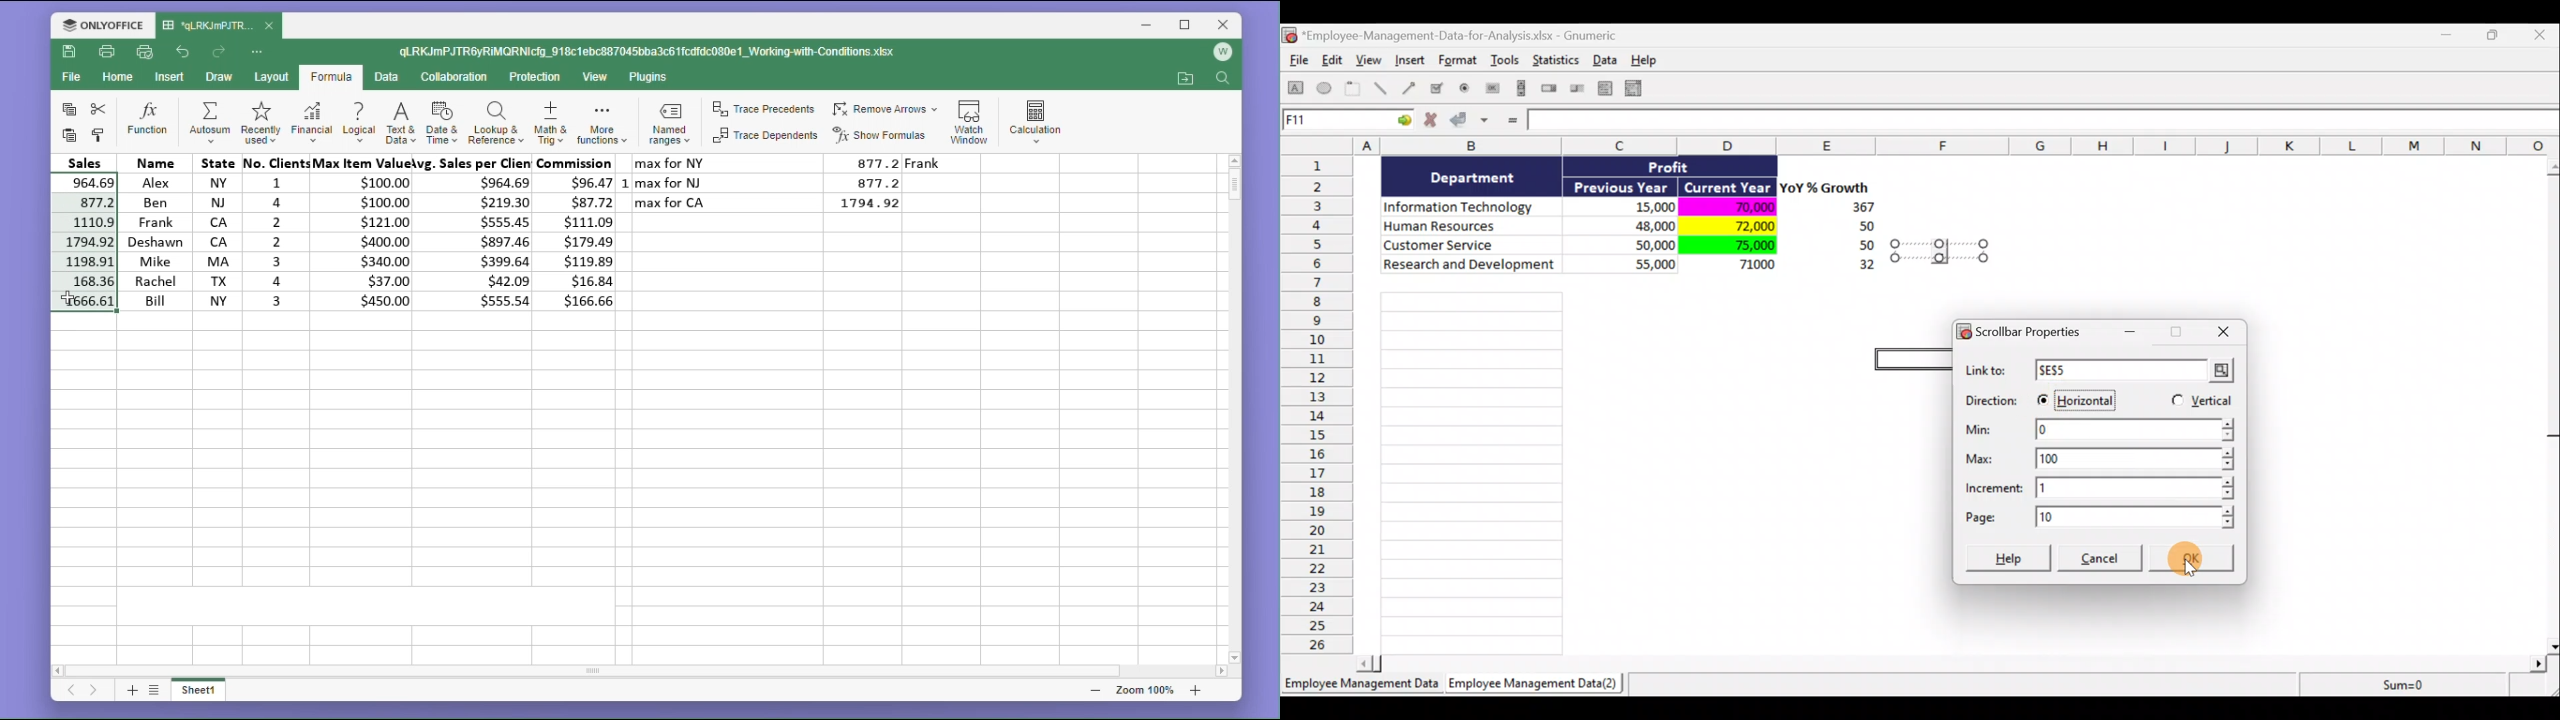 This screenshot has height=728, width=2576. Describe the element at coordinates (1575, 91) in the screenshot. I see `Create a slider` at that location.